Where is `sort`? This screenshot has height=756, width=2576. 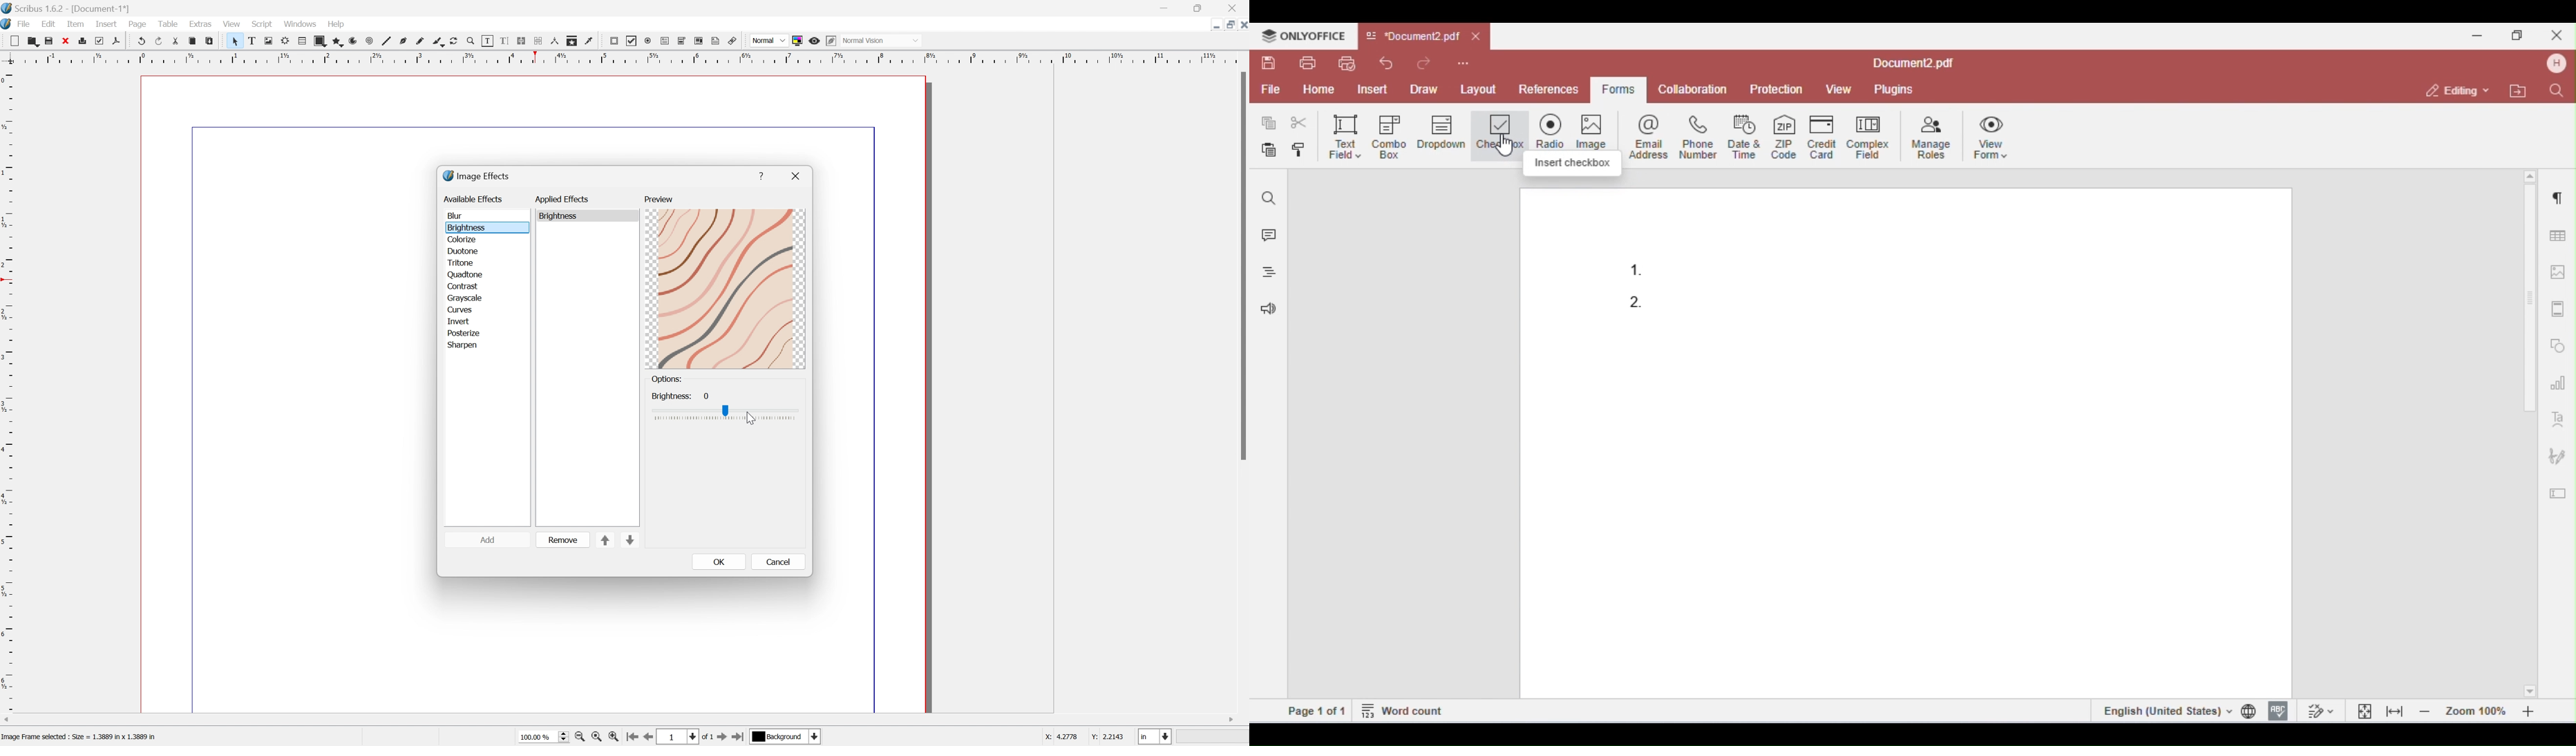 sort is located at coordinates (619, 540).